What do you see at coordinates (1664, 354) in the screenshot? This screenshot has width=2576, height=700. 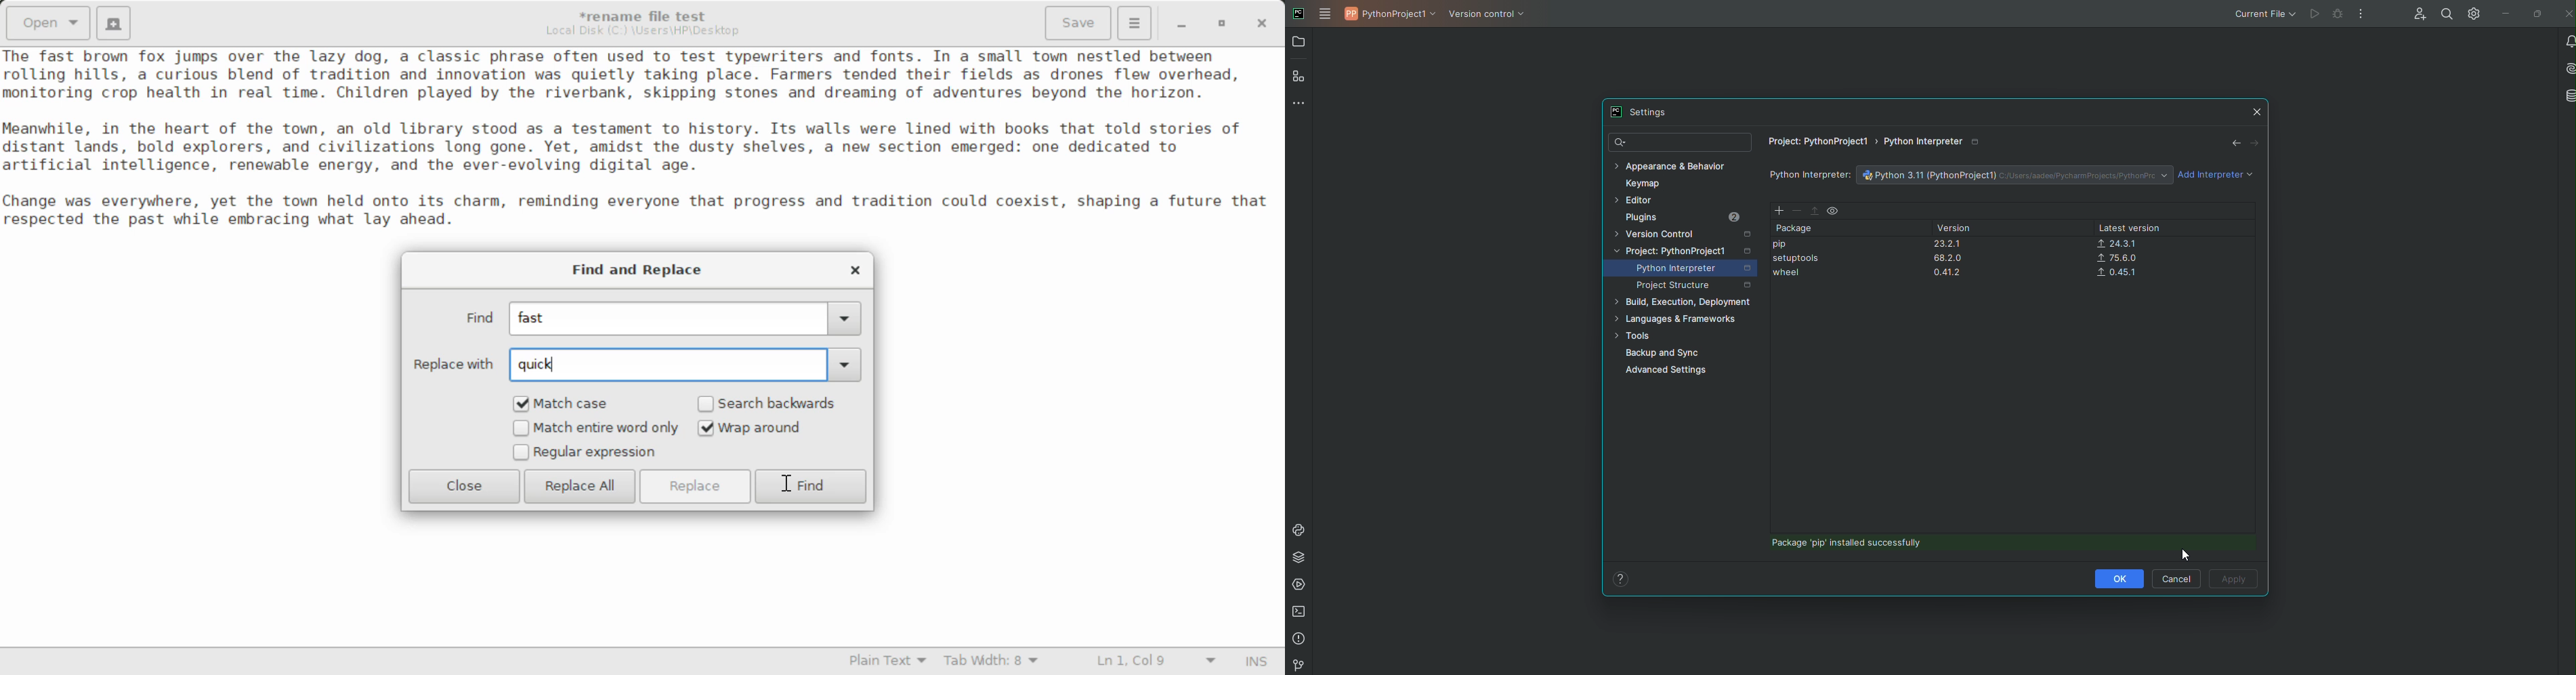 I see `Backup and Sync` at bounding box center [1664, 354].